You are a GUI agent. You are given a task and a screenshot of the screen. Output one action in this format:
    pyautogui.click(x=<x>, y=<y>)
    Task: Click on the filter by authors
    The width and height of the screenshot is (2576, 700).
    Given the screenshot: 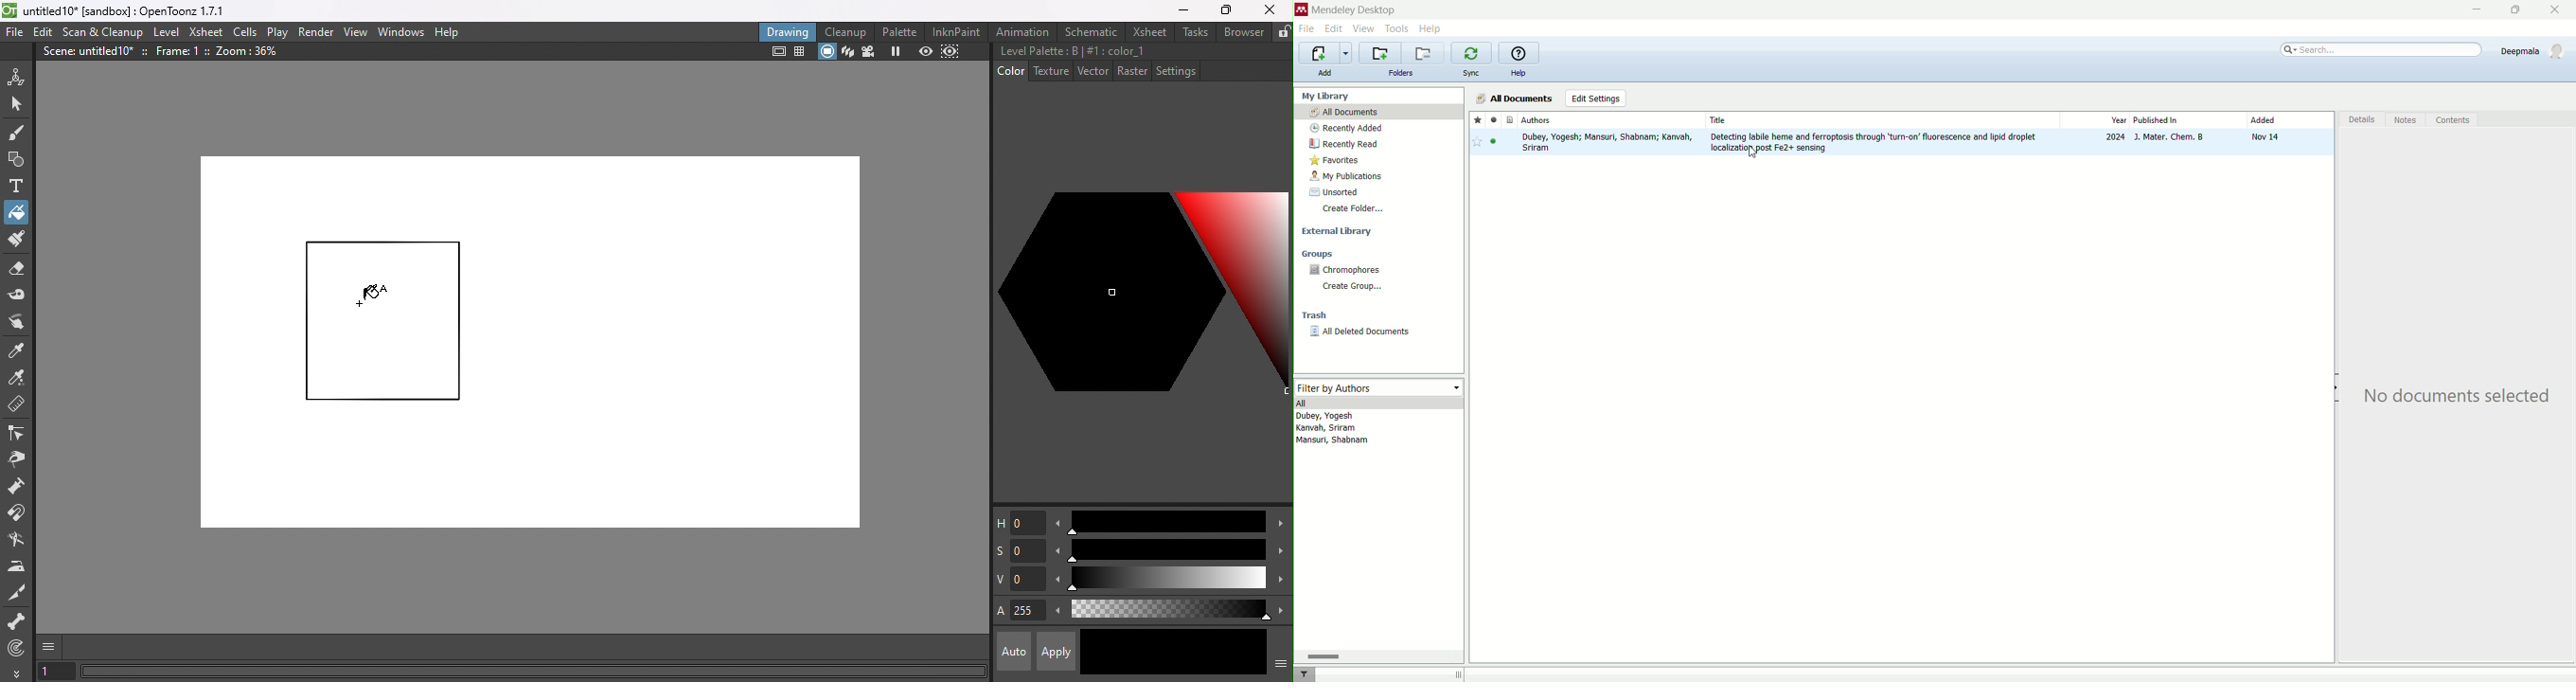 What is the action you would take?
    pyautogui.click(x=1380, y=388)
    